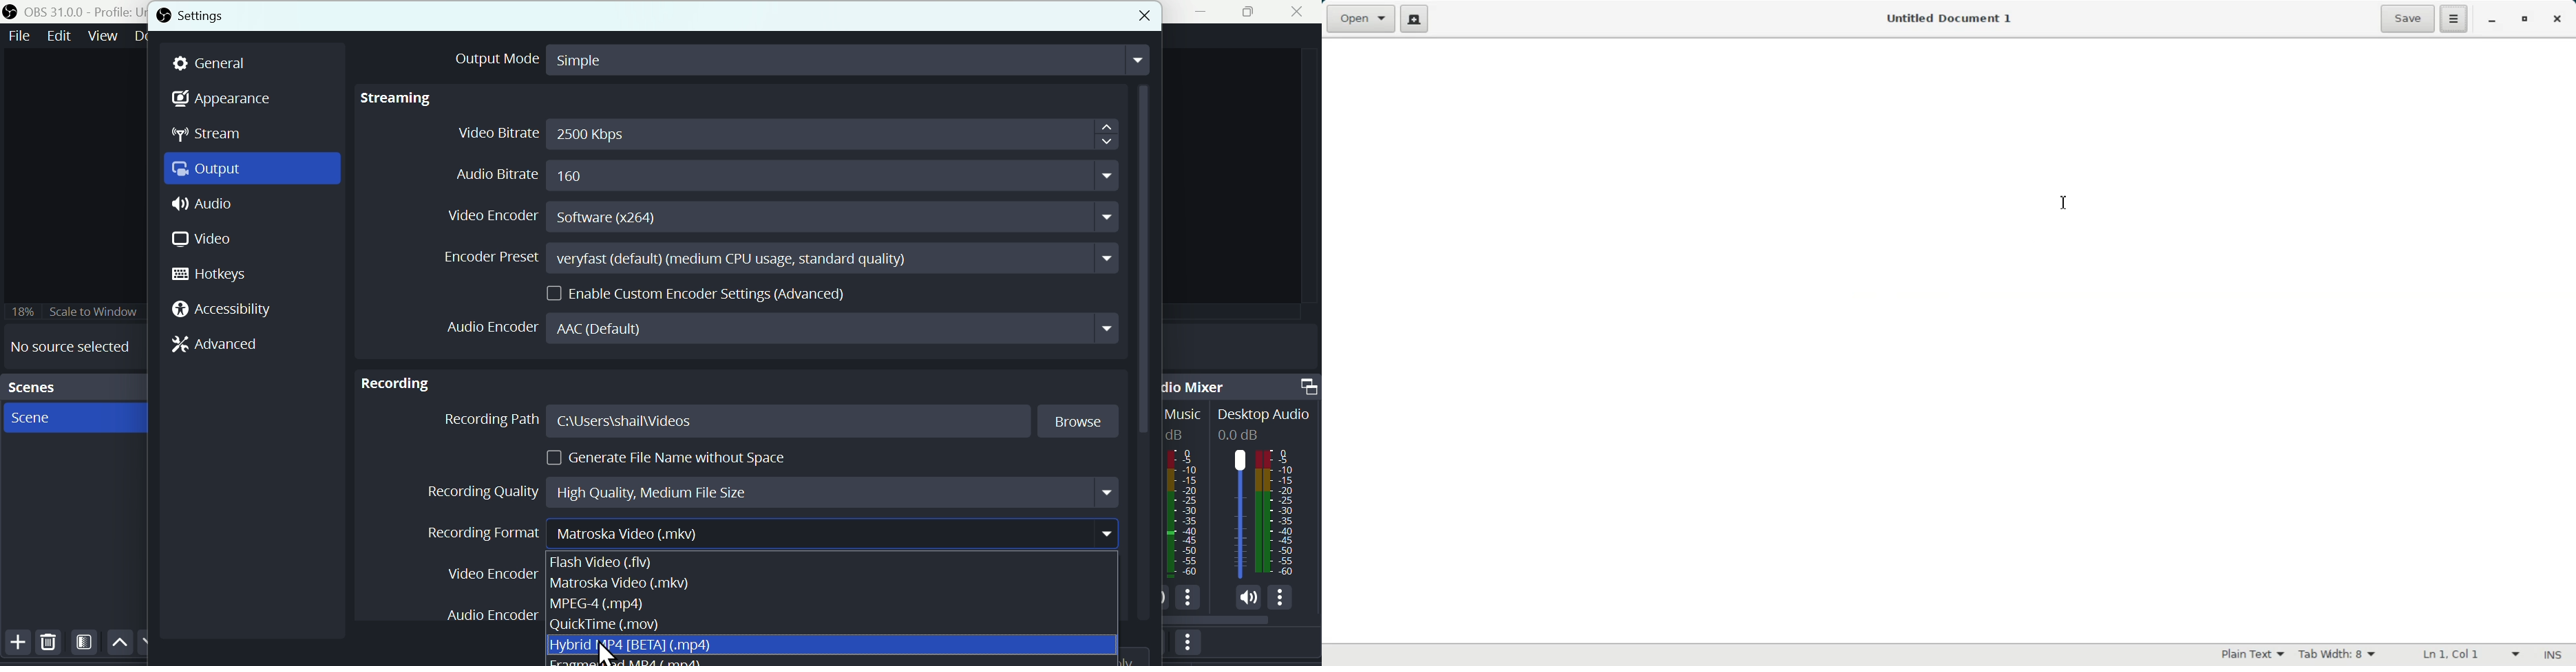 This screenshot has width=2576, height=672. I want to click on matroska video, so click(624, 582).